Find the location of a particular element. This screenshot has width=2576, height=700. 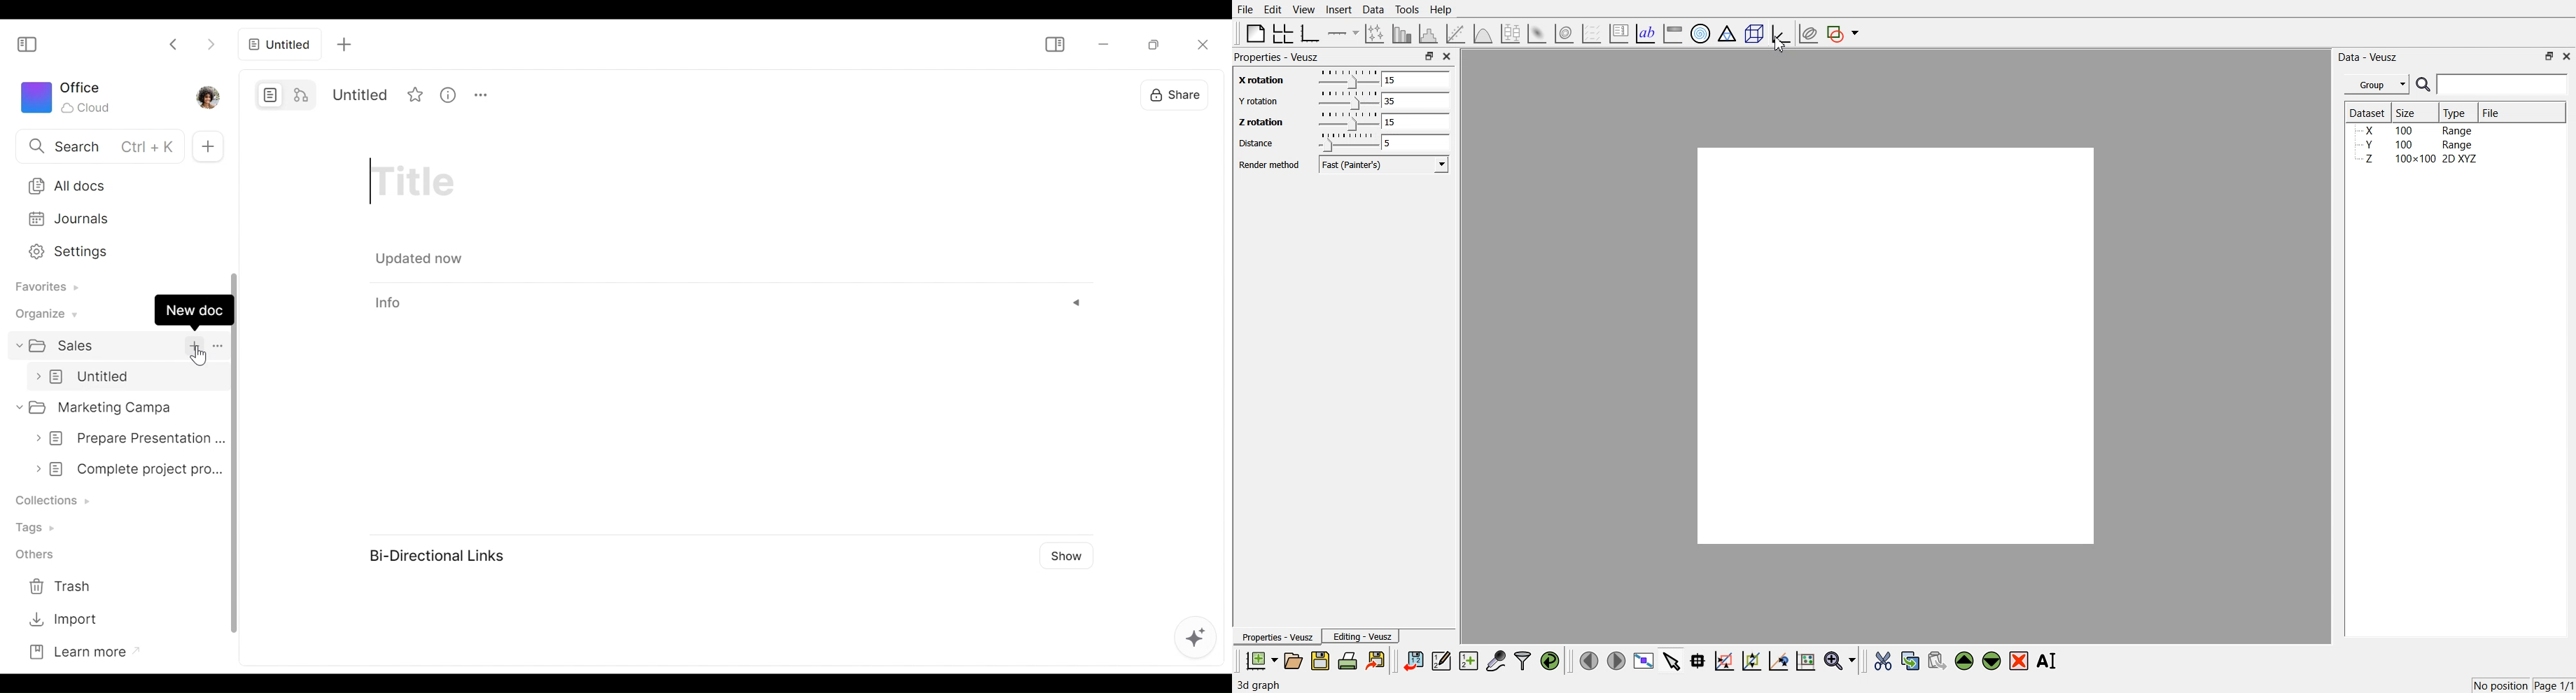

Arrange graph in grid is located at coordinates (1283, 34).